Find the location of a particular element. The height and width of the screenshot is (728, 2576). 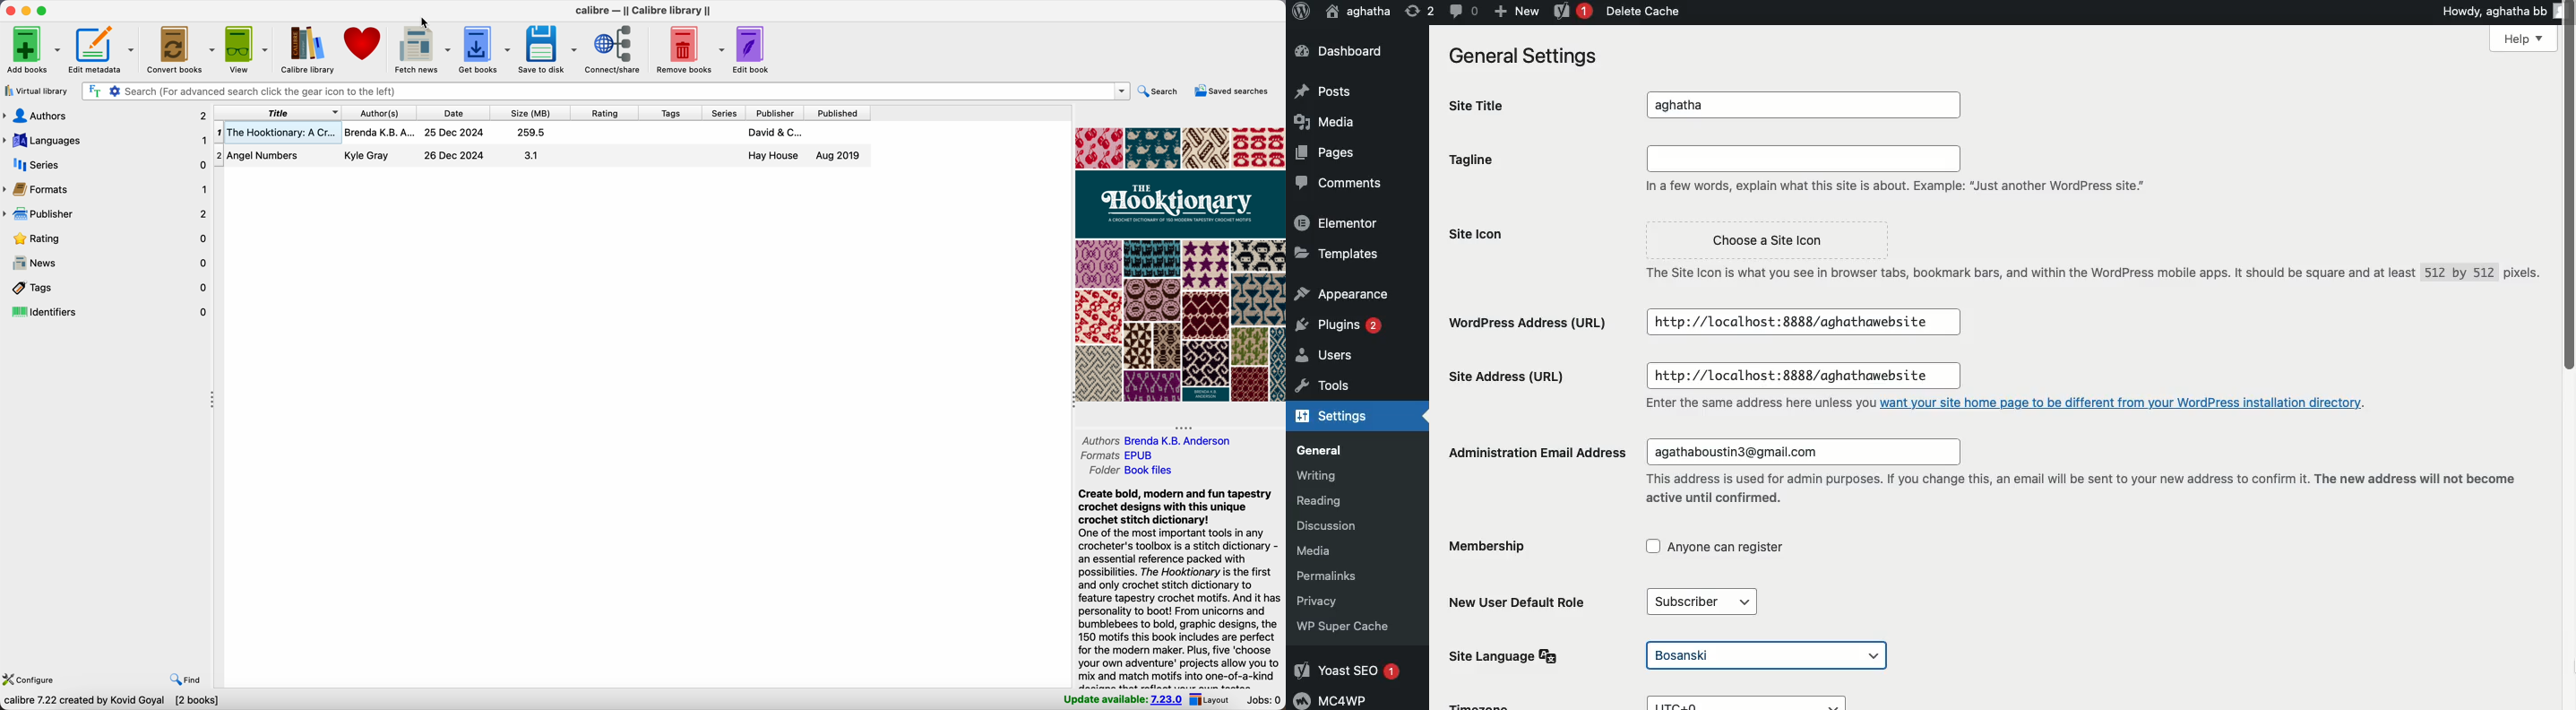

Anyone can register is located at coordinates (1716, 550).